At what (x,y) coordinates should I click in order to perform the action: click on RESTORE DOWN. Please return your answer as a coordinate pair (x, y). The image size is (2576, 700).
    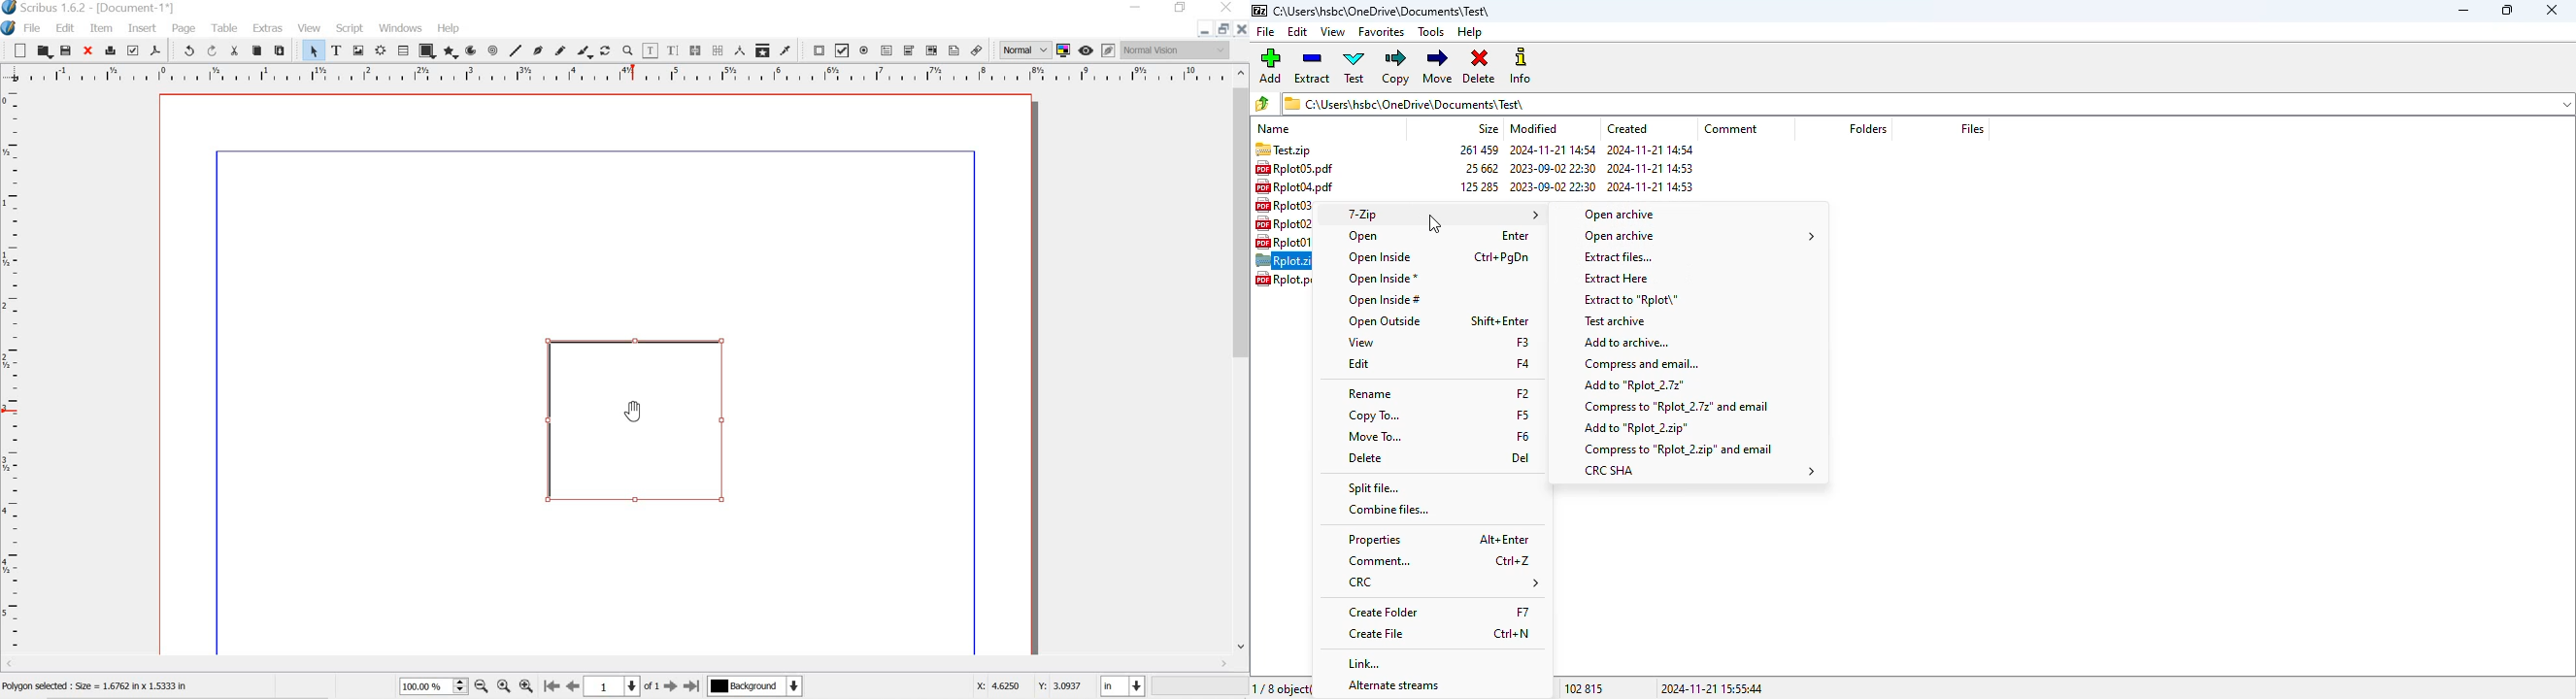
    Looking at the image, I should click on (1222, 31).